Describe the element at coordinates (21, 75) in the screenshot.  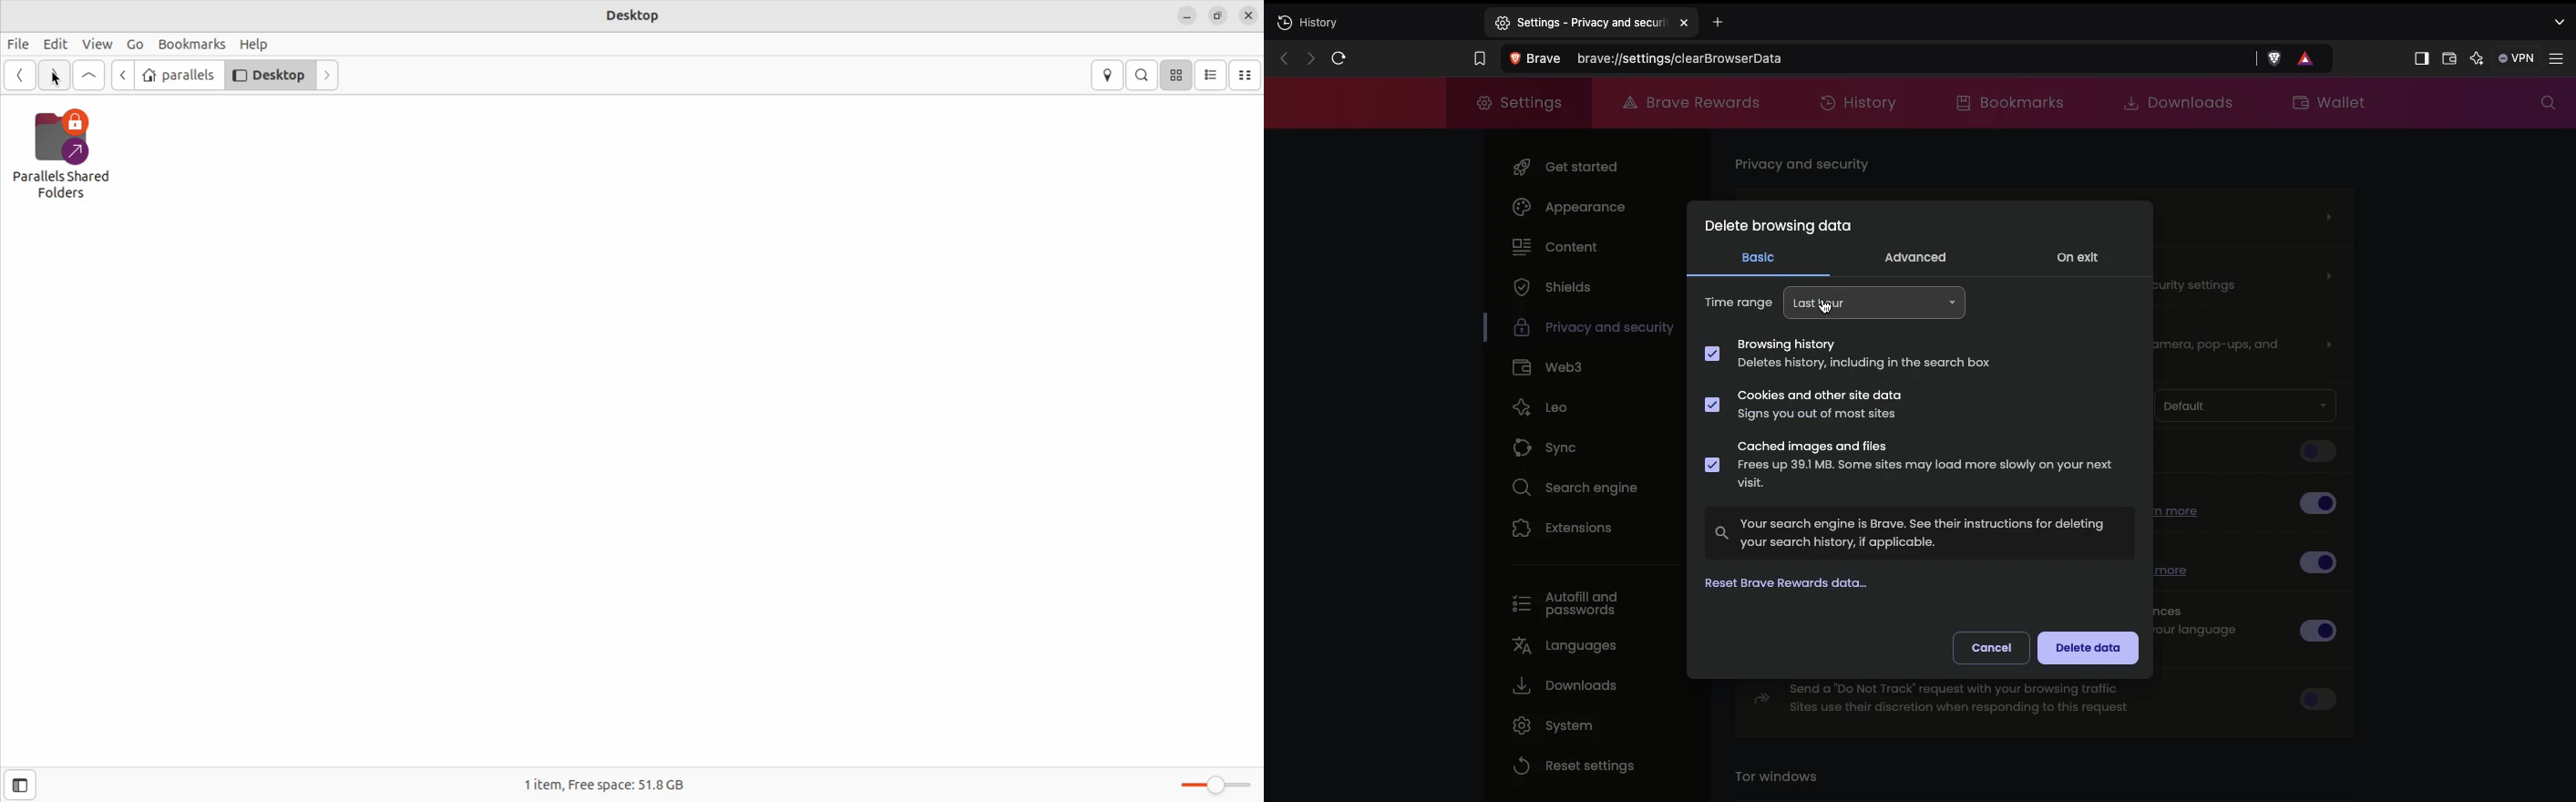
I see `Go back ward` at that location.